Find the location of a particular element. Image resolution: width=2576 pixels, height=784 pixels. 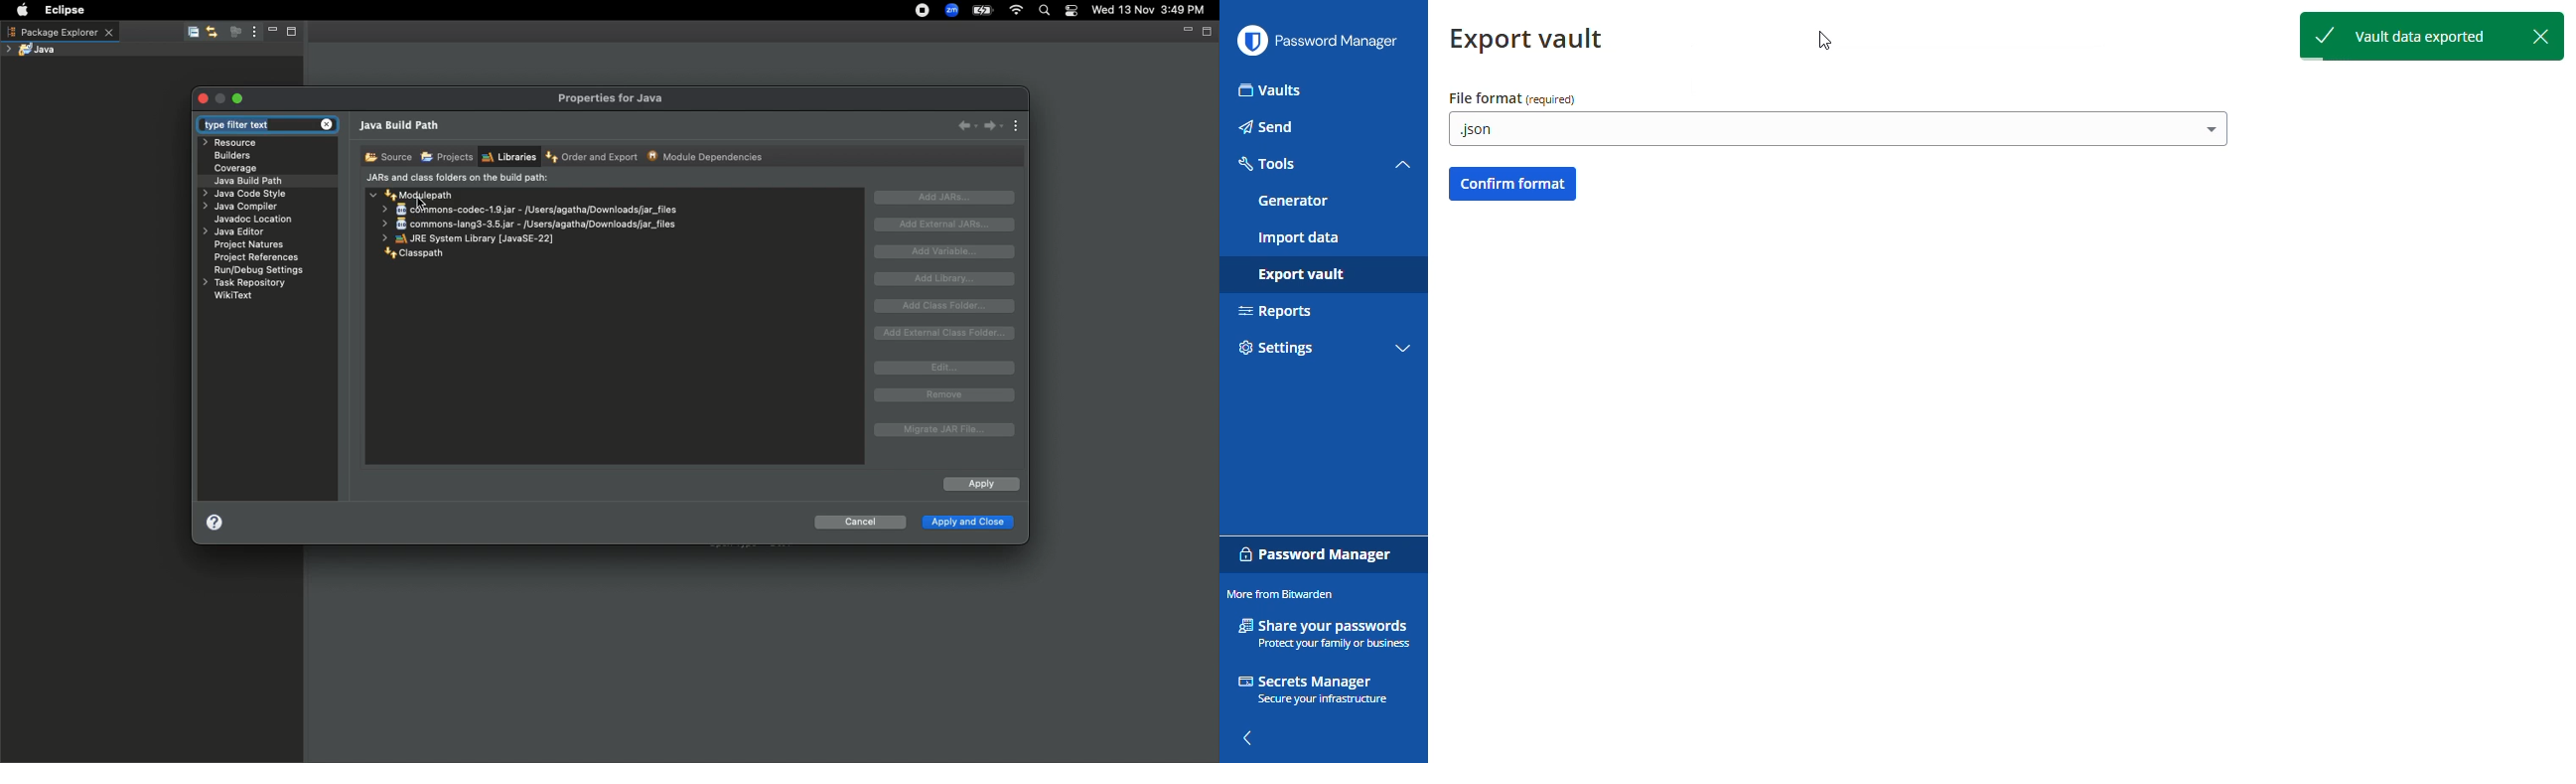

JARs and class folders is located at coordinates (458, 179).